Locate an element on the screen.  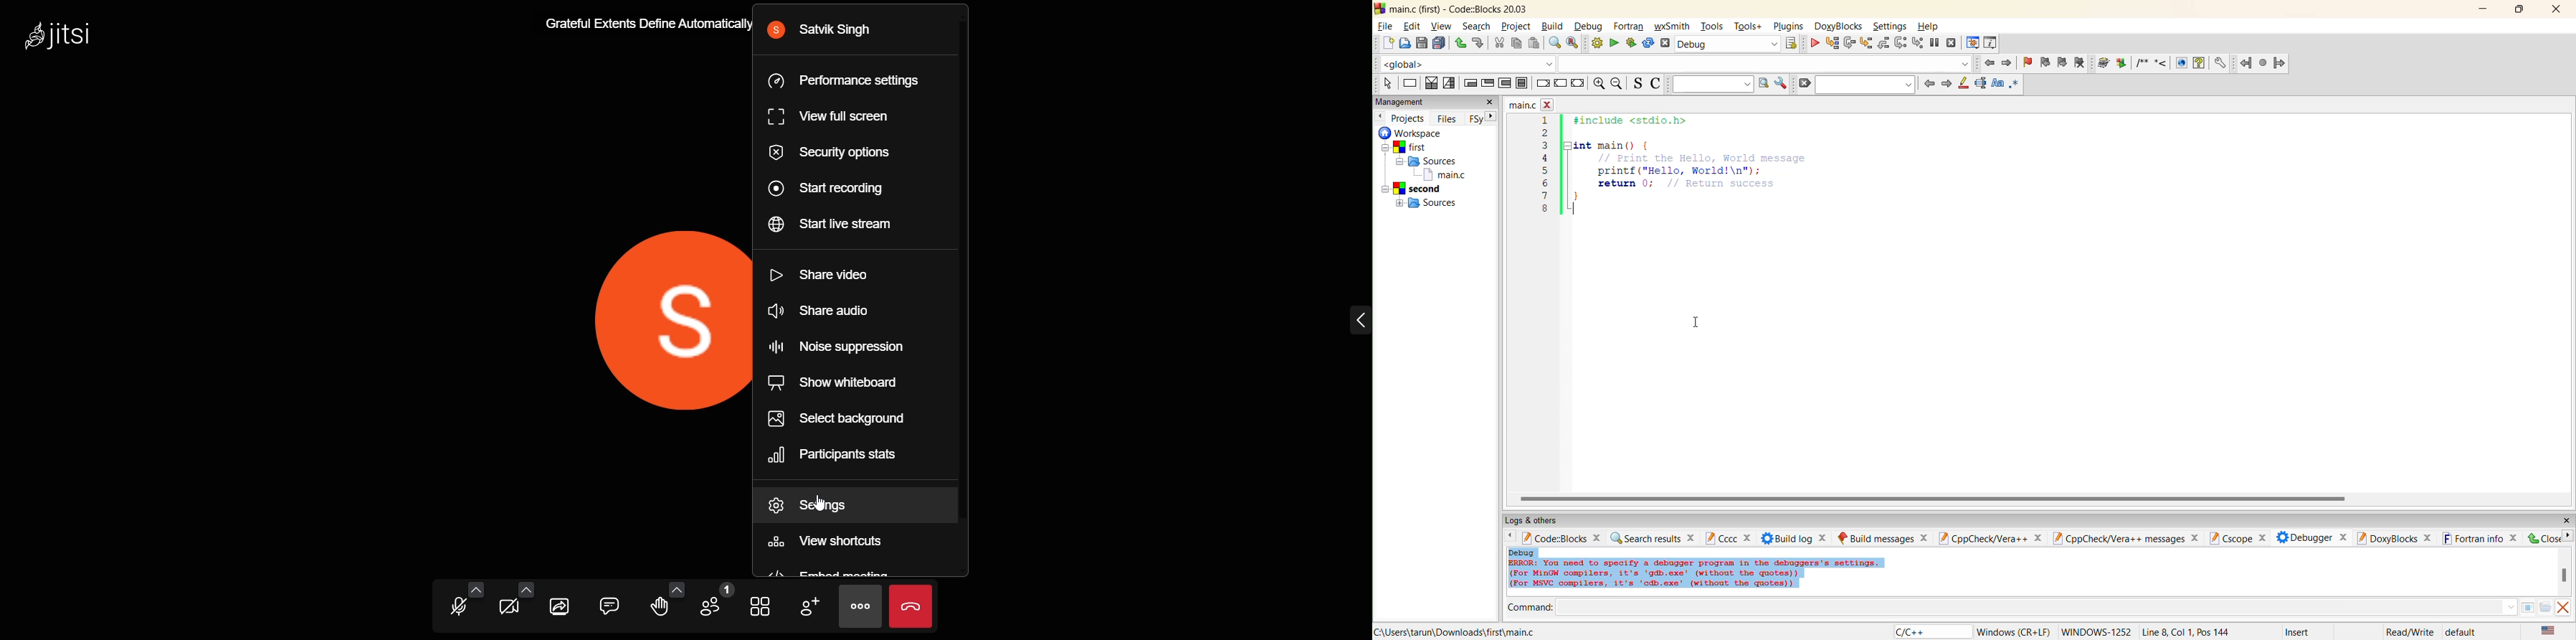
leave the meeting is located at coordinates (910, 605).